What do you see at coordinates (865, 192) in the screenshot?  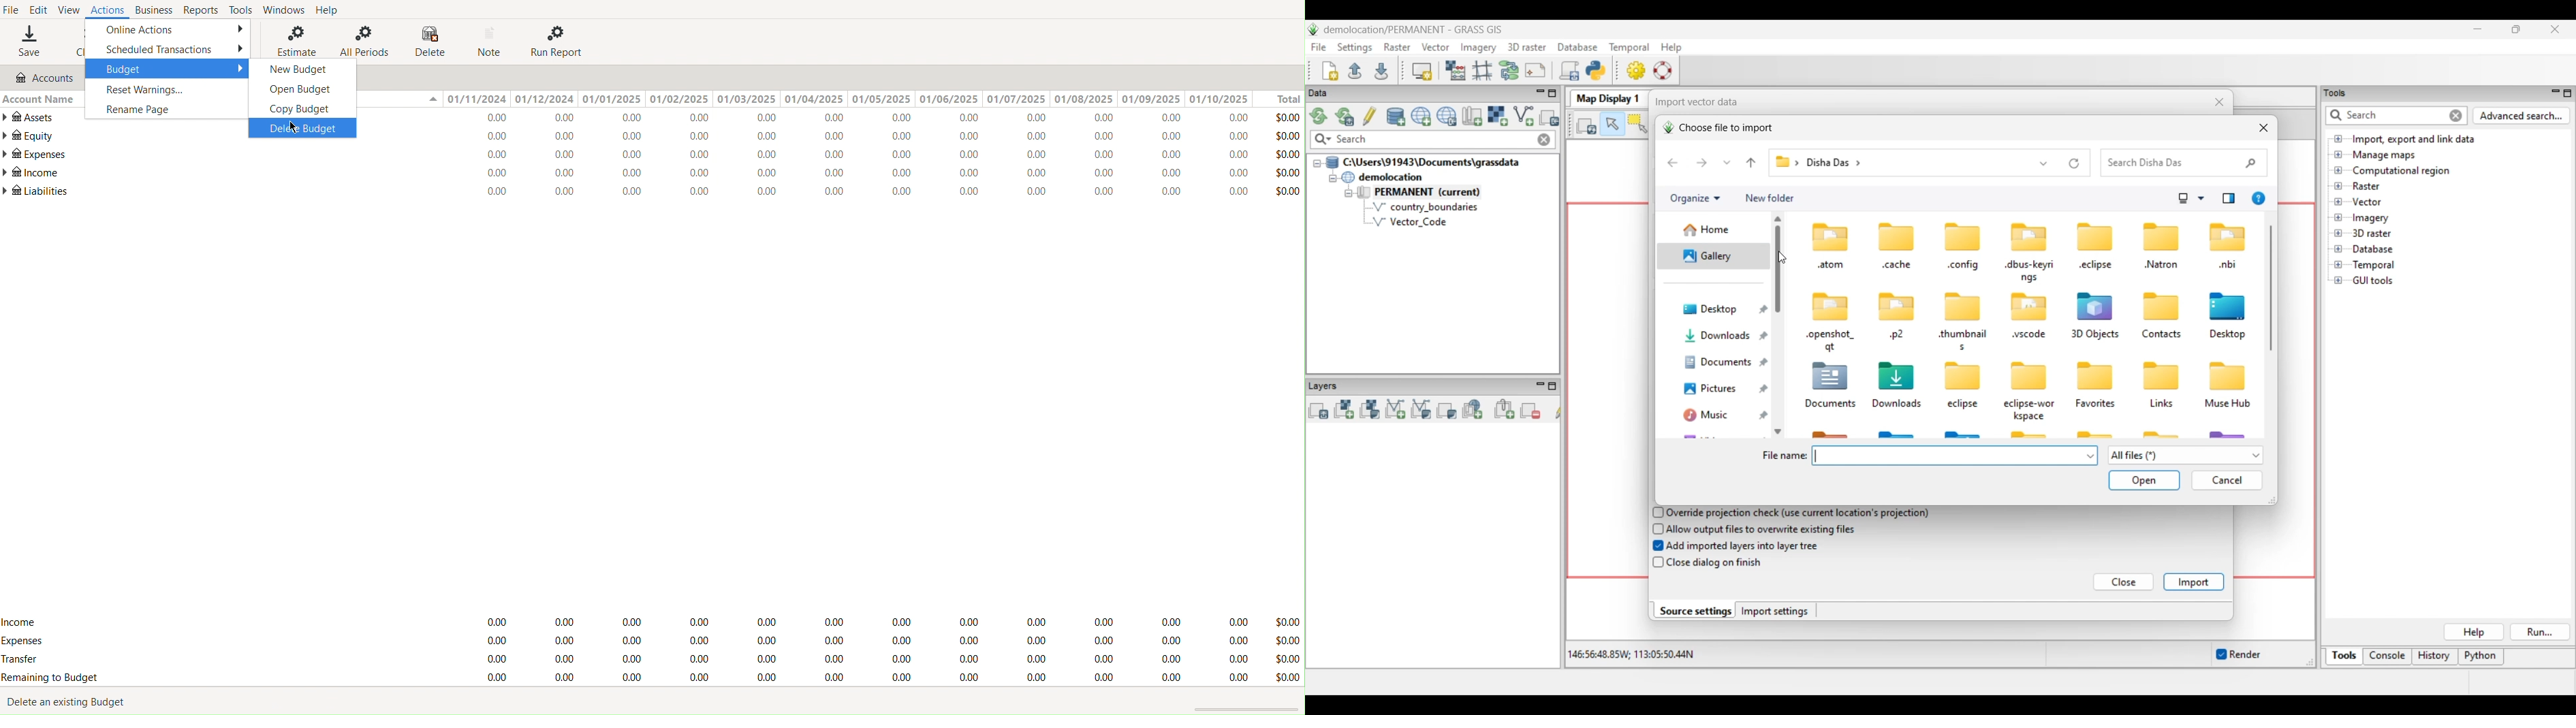 I see `Liabilities Values` at bounding box center [865, 192].